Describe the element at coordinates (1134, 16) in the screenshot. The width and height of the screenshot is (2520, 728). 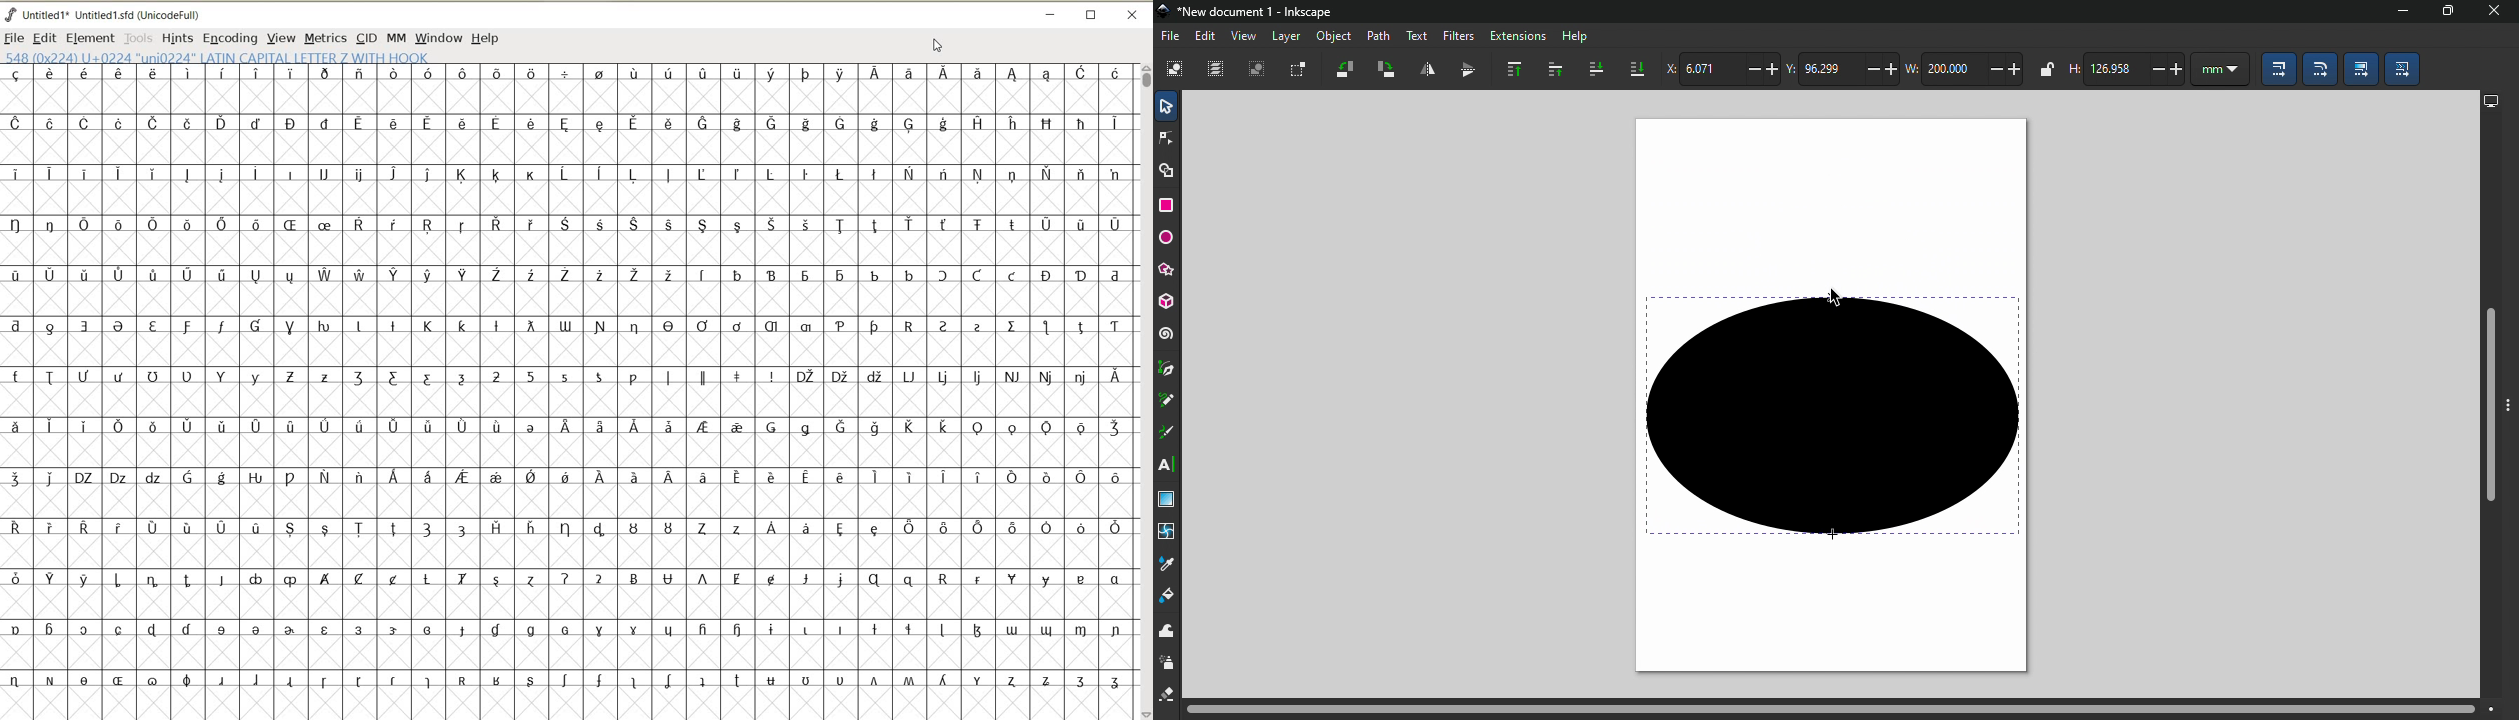
I see `CLOSE` at that location.